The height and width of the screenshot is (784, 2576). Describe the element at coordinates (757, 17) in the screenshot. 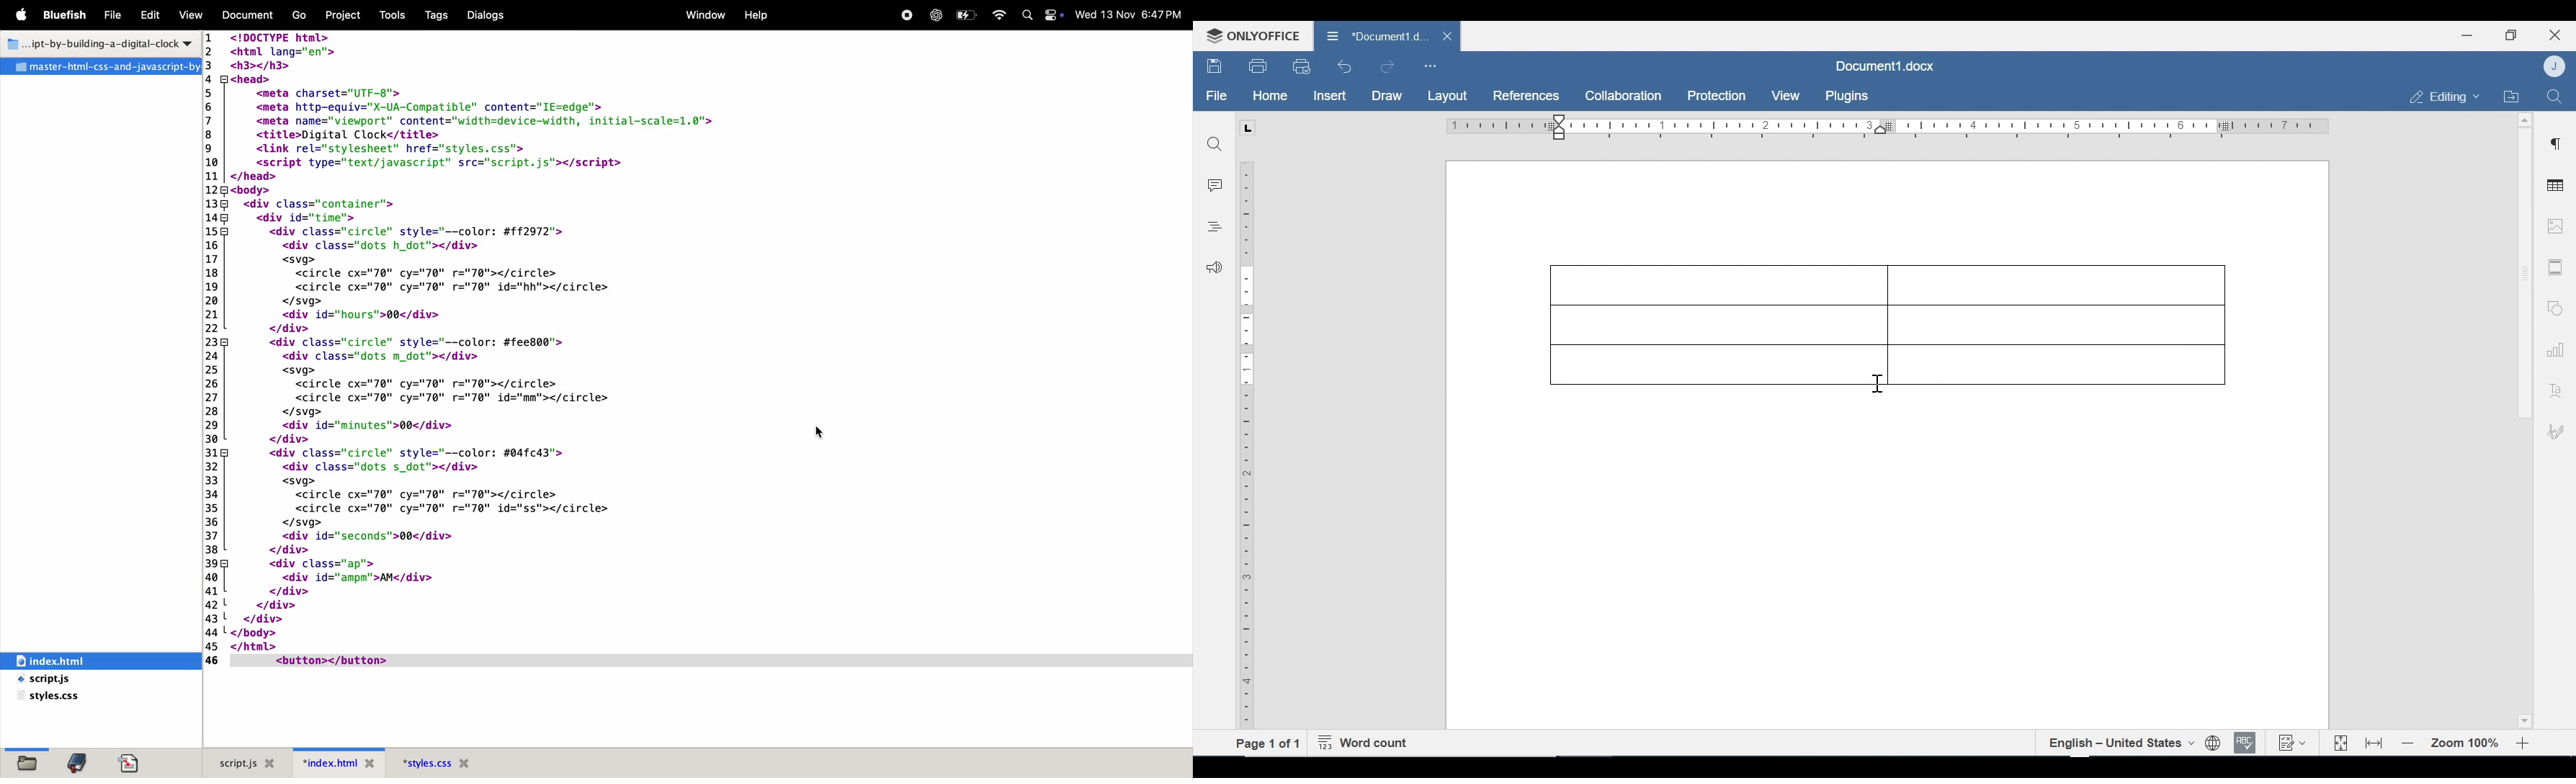

I see `help` at that location.